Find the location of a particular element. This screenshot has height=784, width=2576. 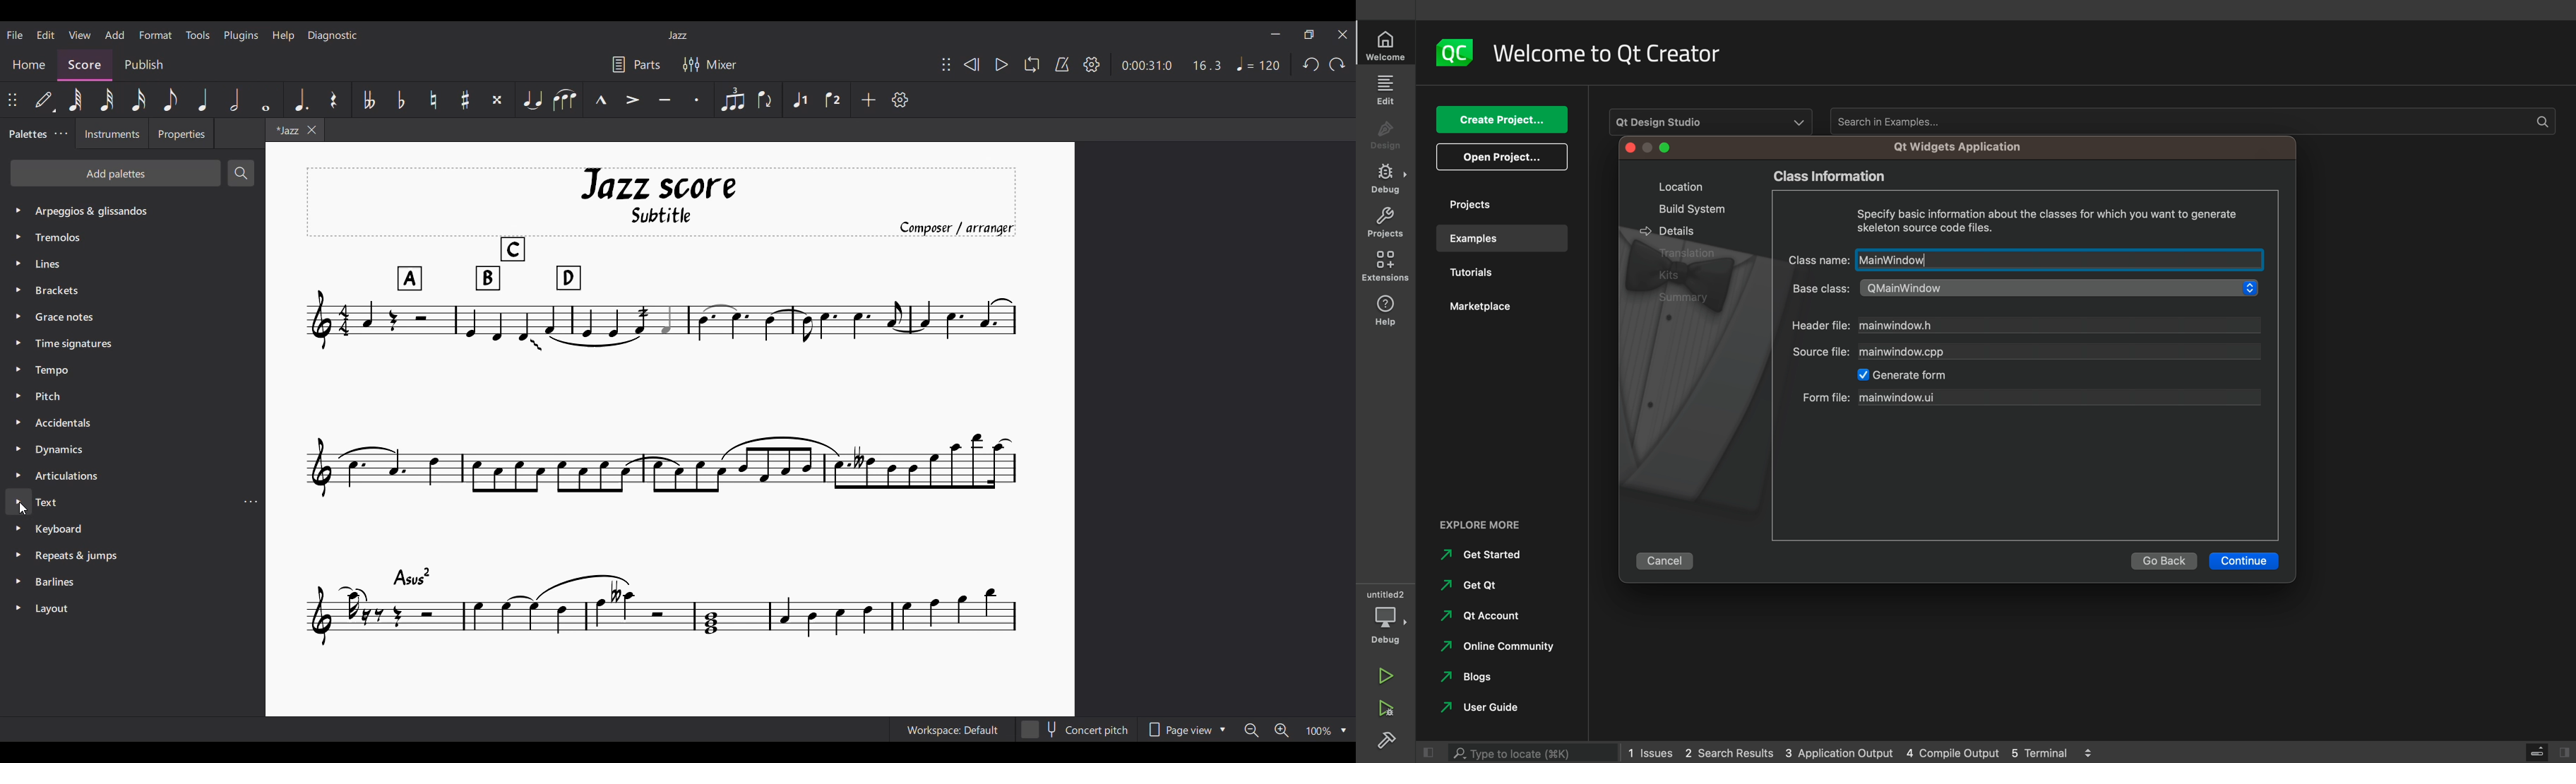

Instruments is located at coordinates (110, 136).